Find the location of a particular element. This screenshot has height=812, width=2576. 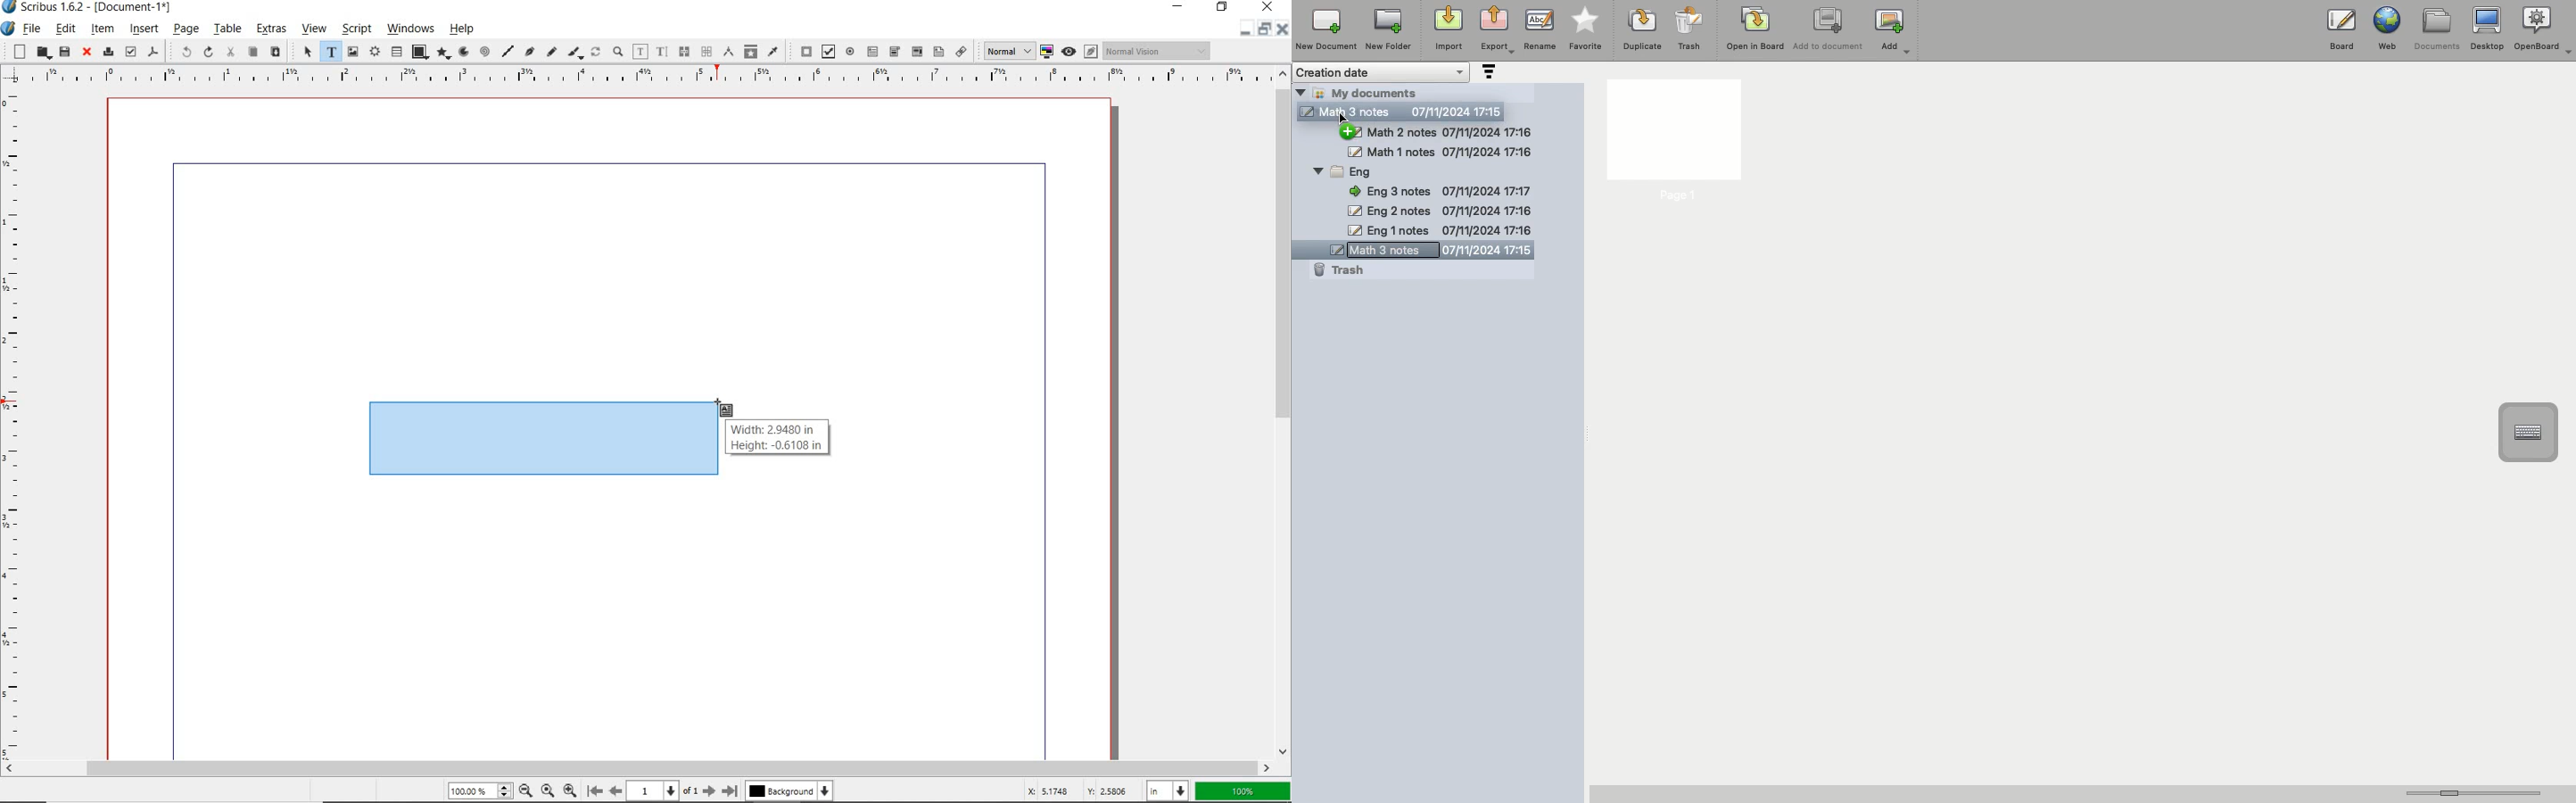

scrollbar is located at coordinates (1283, 411).